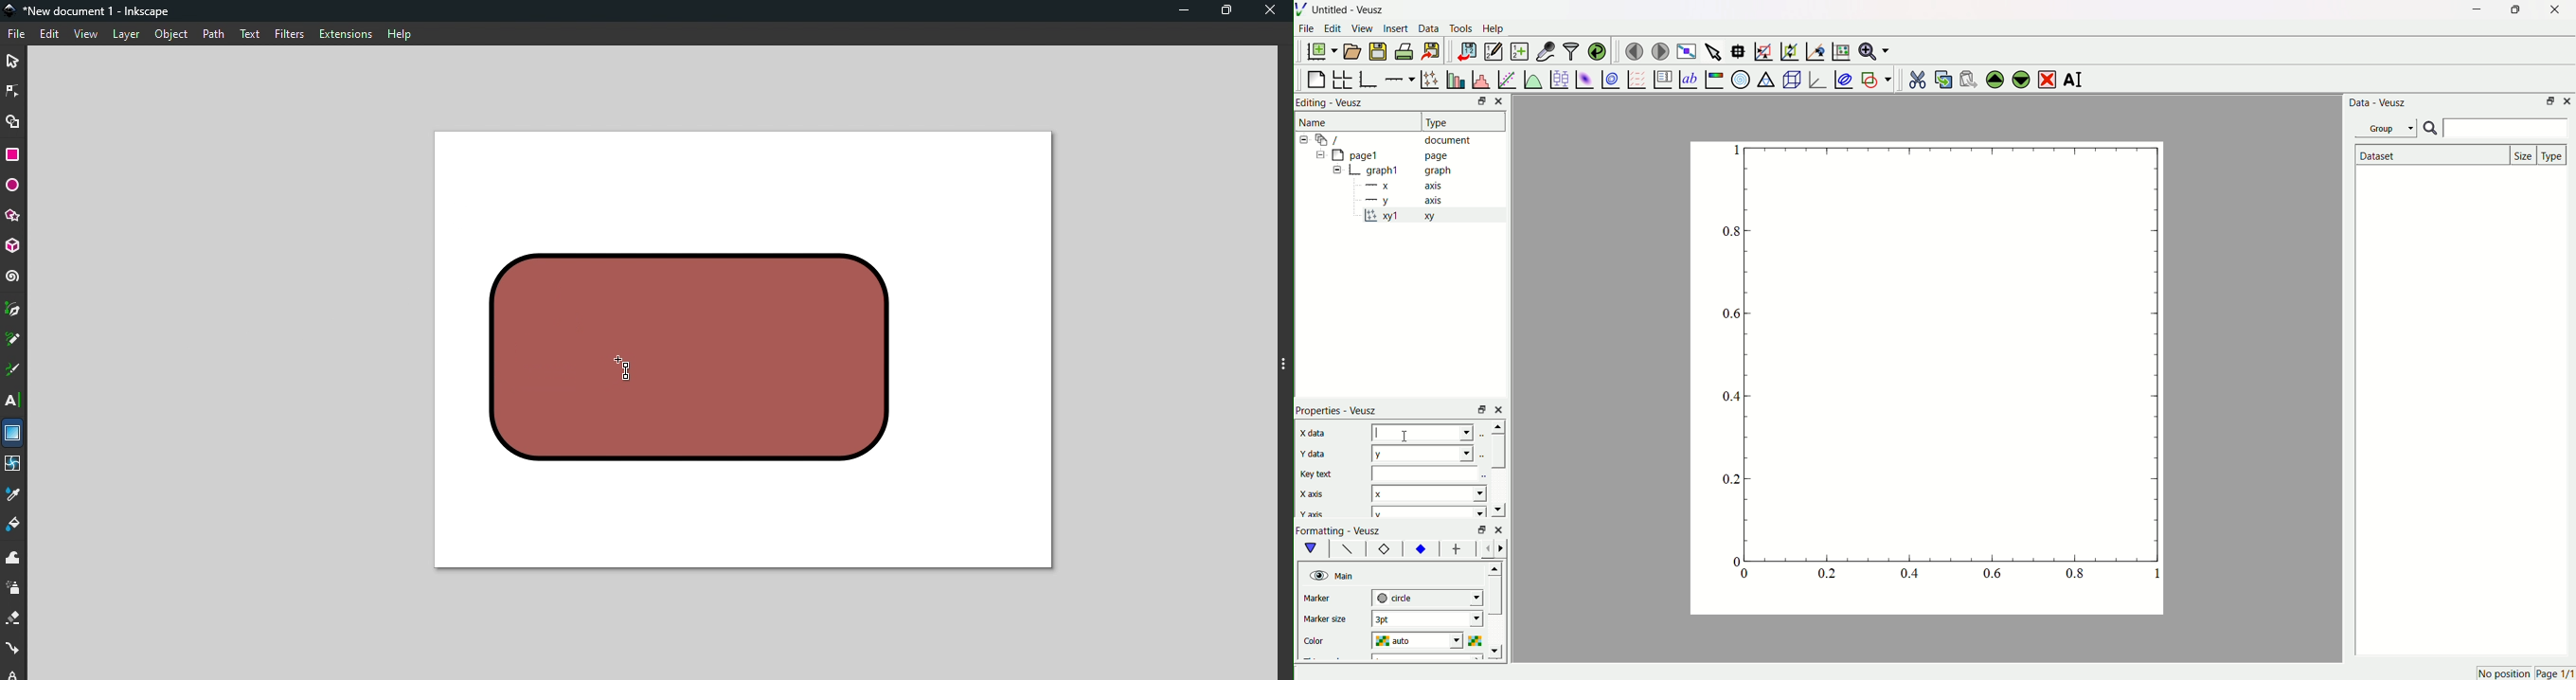 The height and width of the screenshot is (700, 2576). Describe the element at coordinates (1408, 200) in the screenshot. I see `y axis` at that location.